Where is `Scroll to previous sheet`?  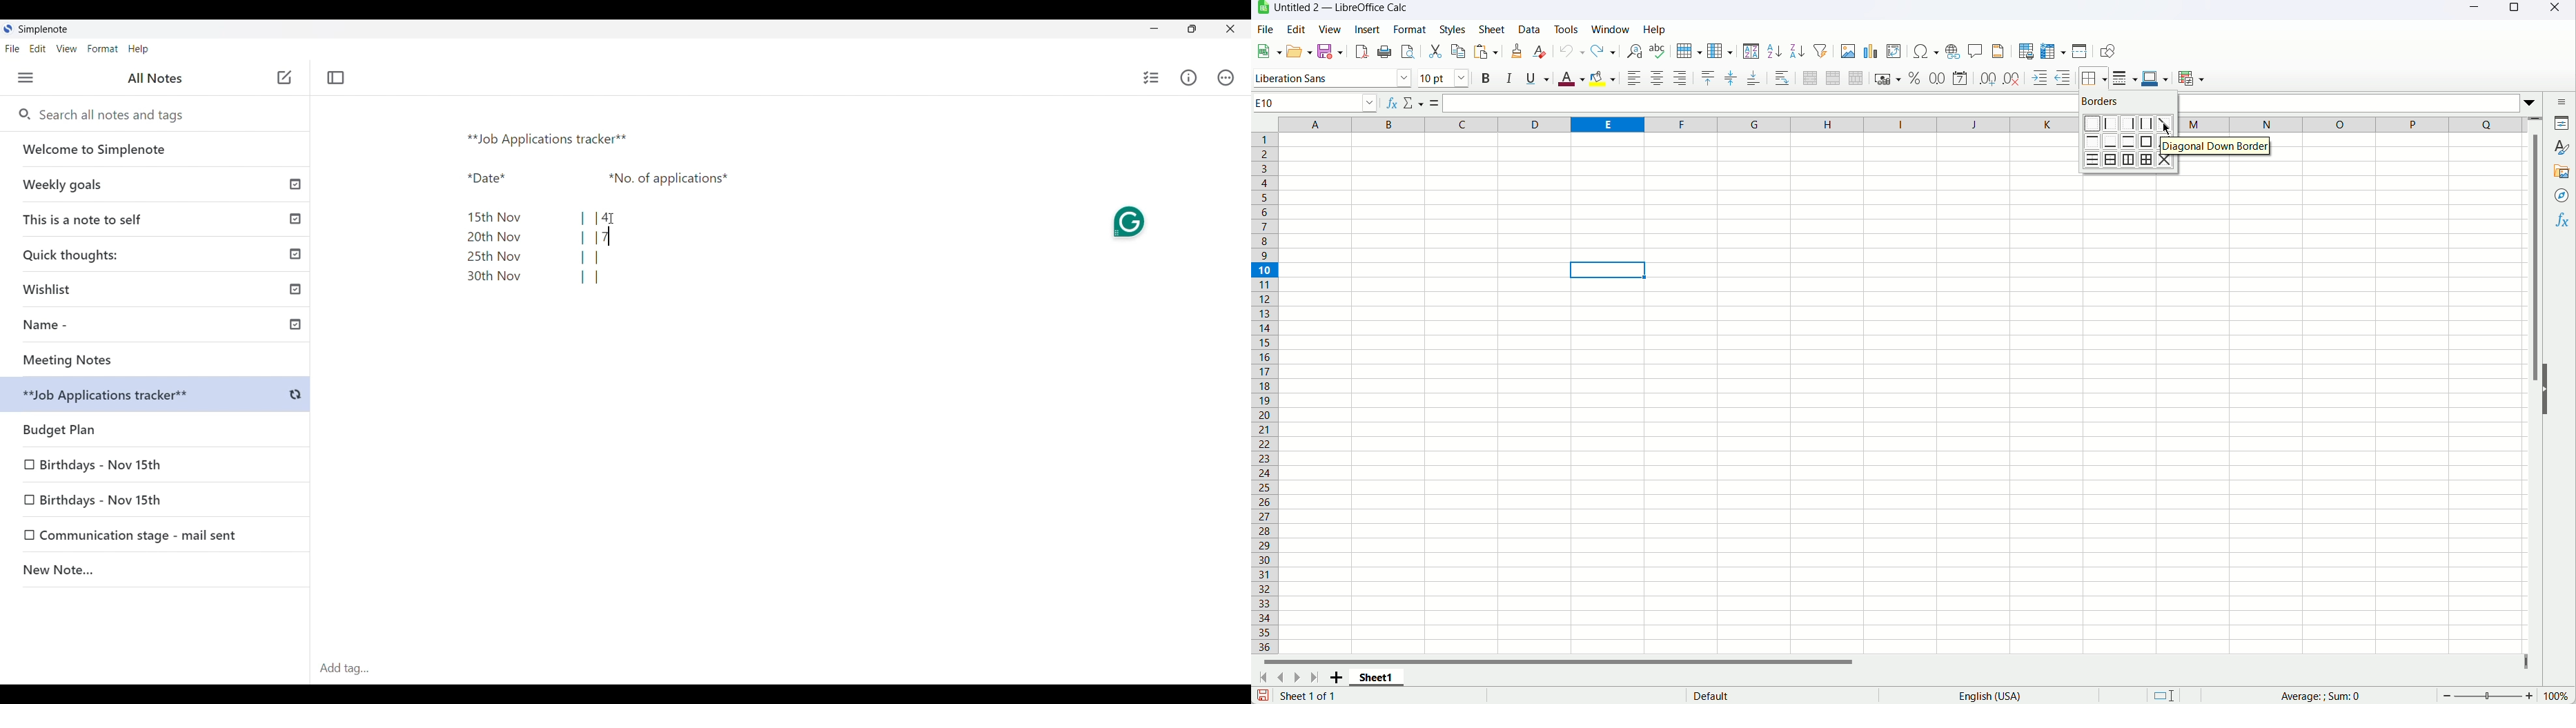
Scroll to previous sheet is located at coordinates (1280, 678).